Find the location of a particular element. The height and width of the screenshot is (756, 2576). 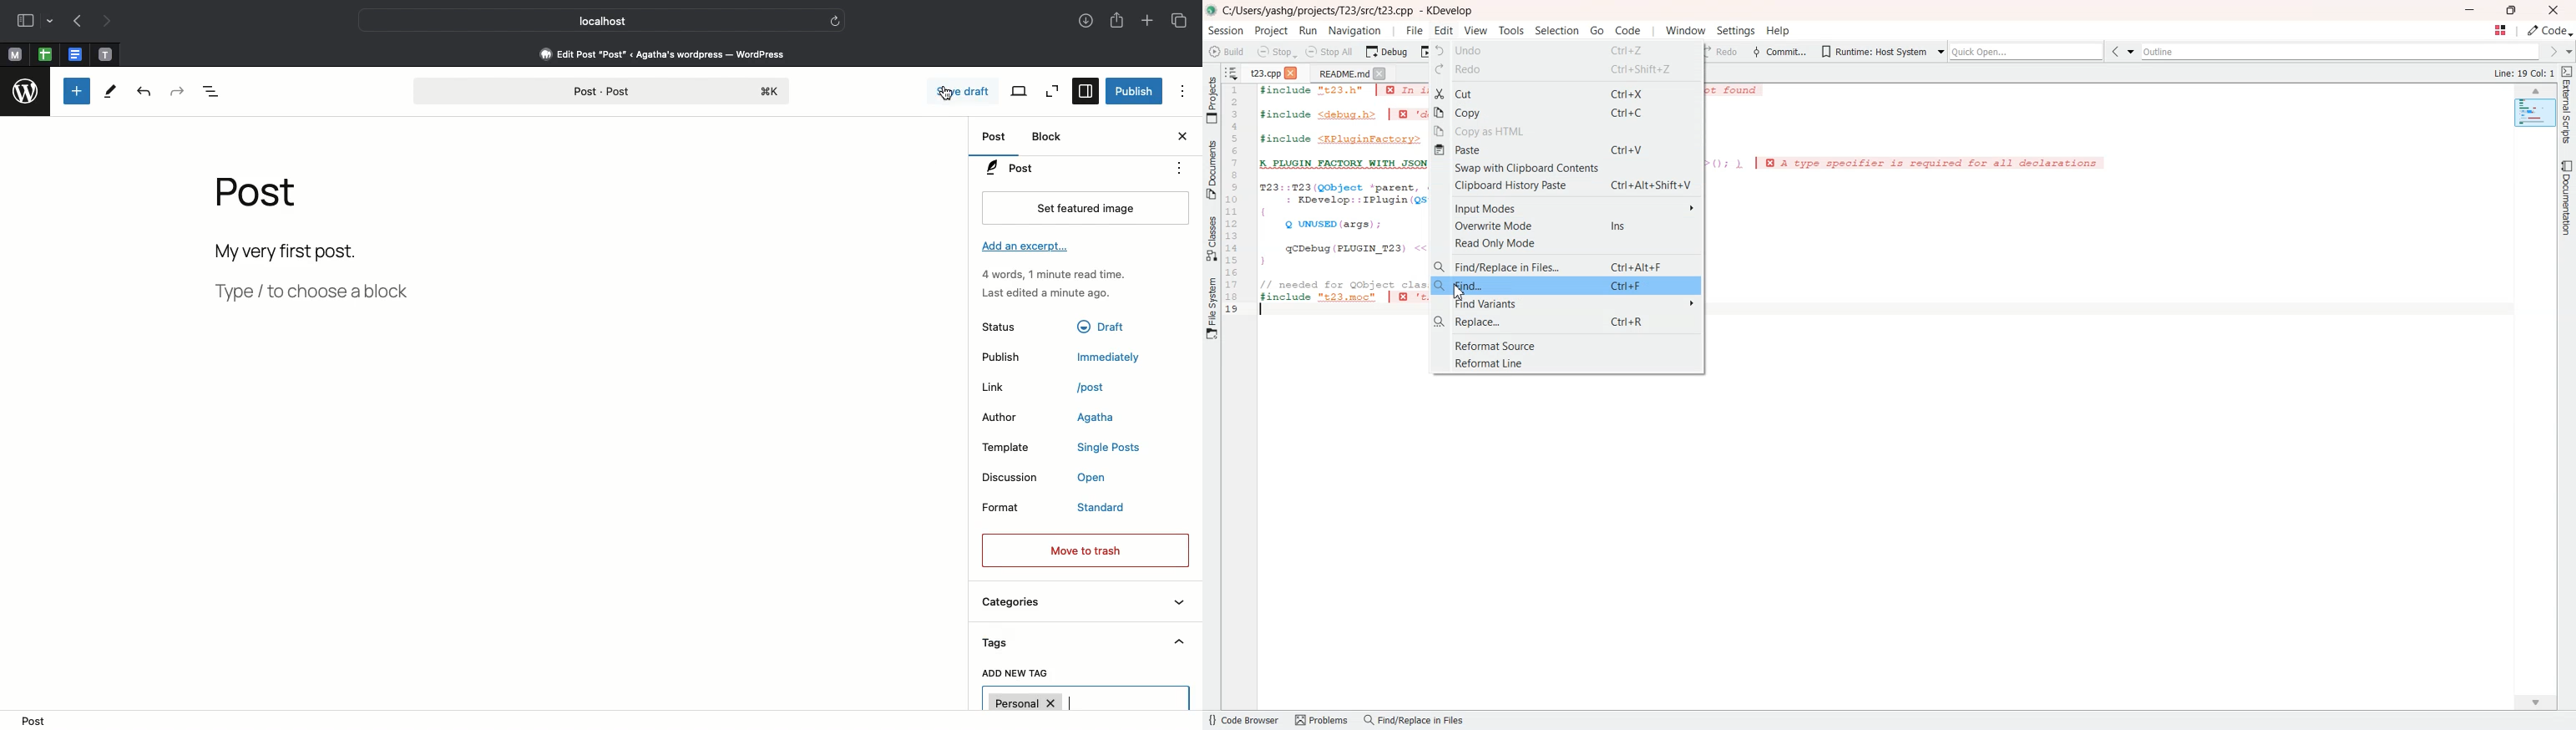

Categories is located at coordinates (1081, 606).